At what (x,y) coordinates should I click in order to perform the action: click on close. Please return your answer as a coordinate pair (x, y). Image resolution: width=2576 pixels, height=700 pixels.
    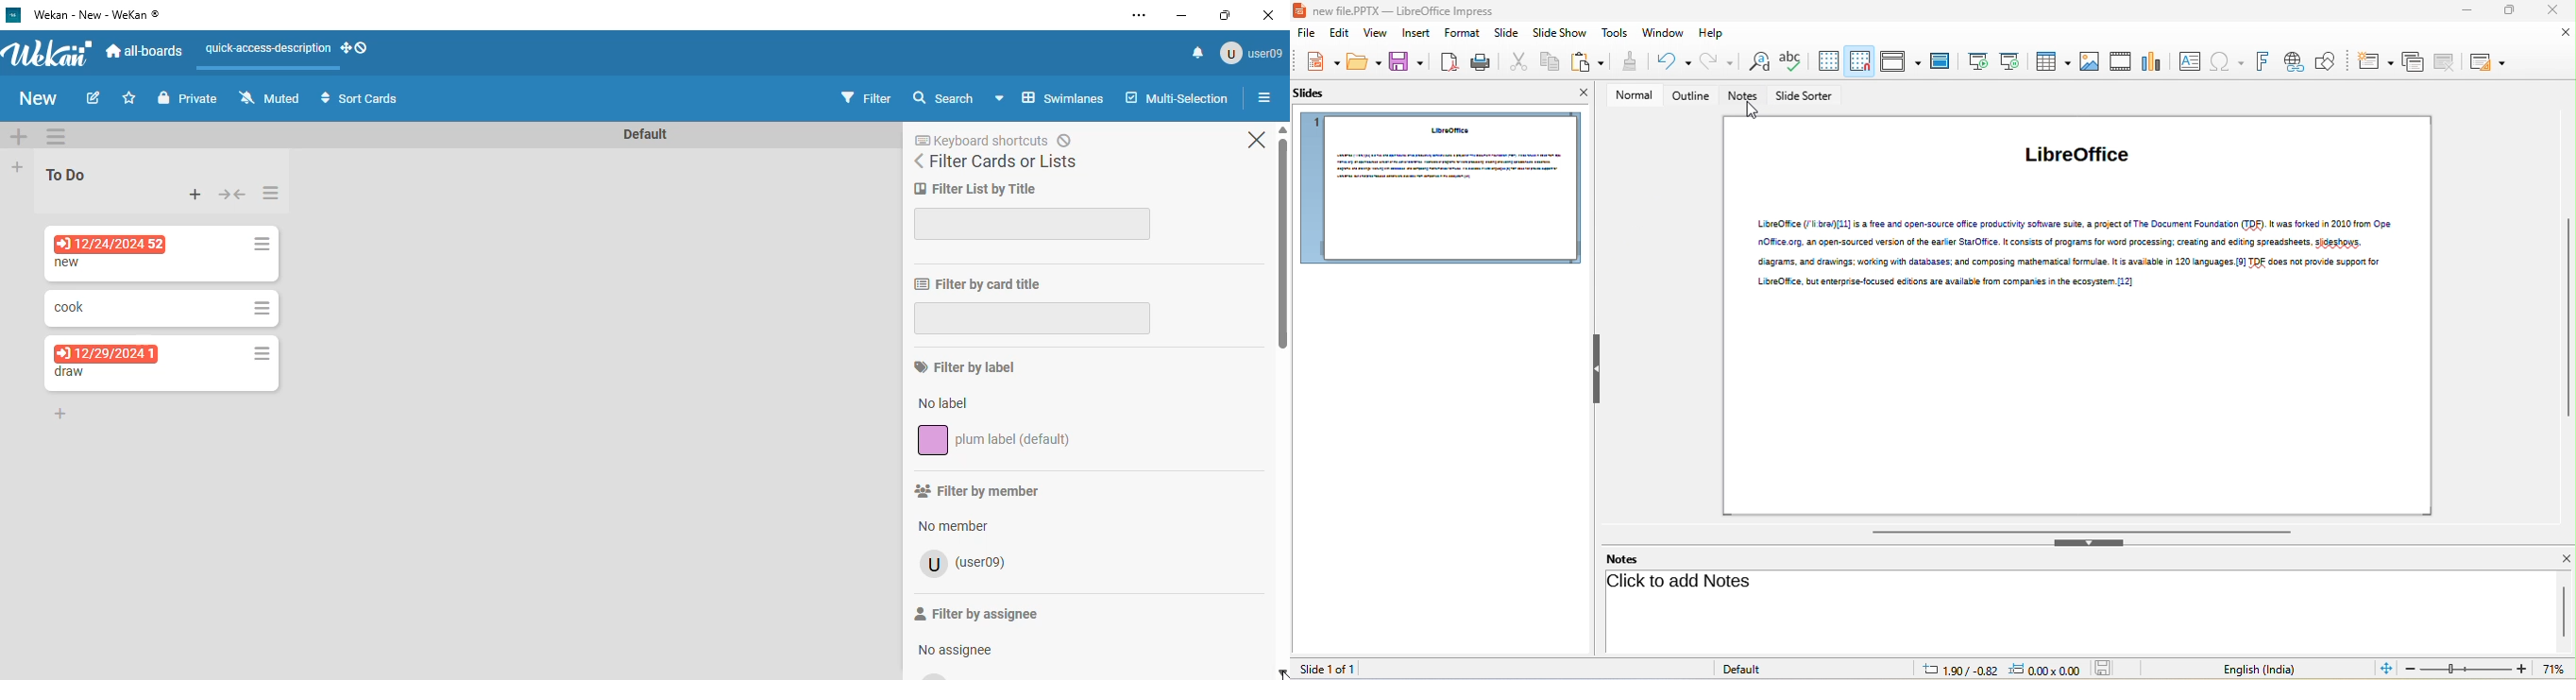
    Looking at the image, I should click on (1257, 140).